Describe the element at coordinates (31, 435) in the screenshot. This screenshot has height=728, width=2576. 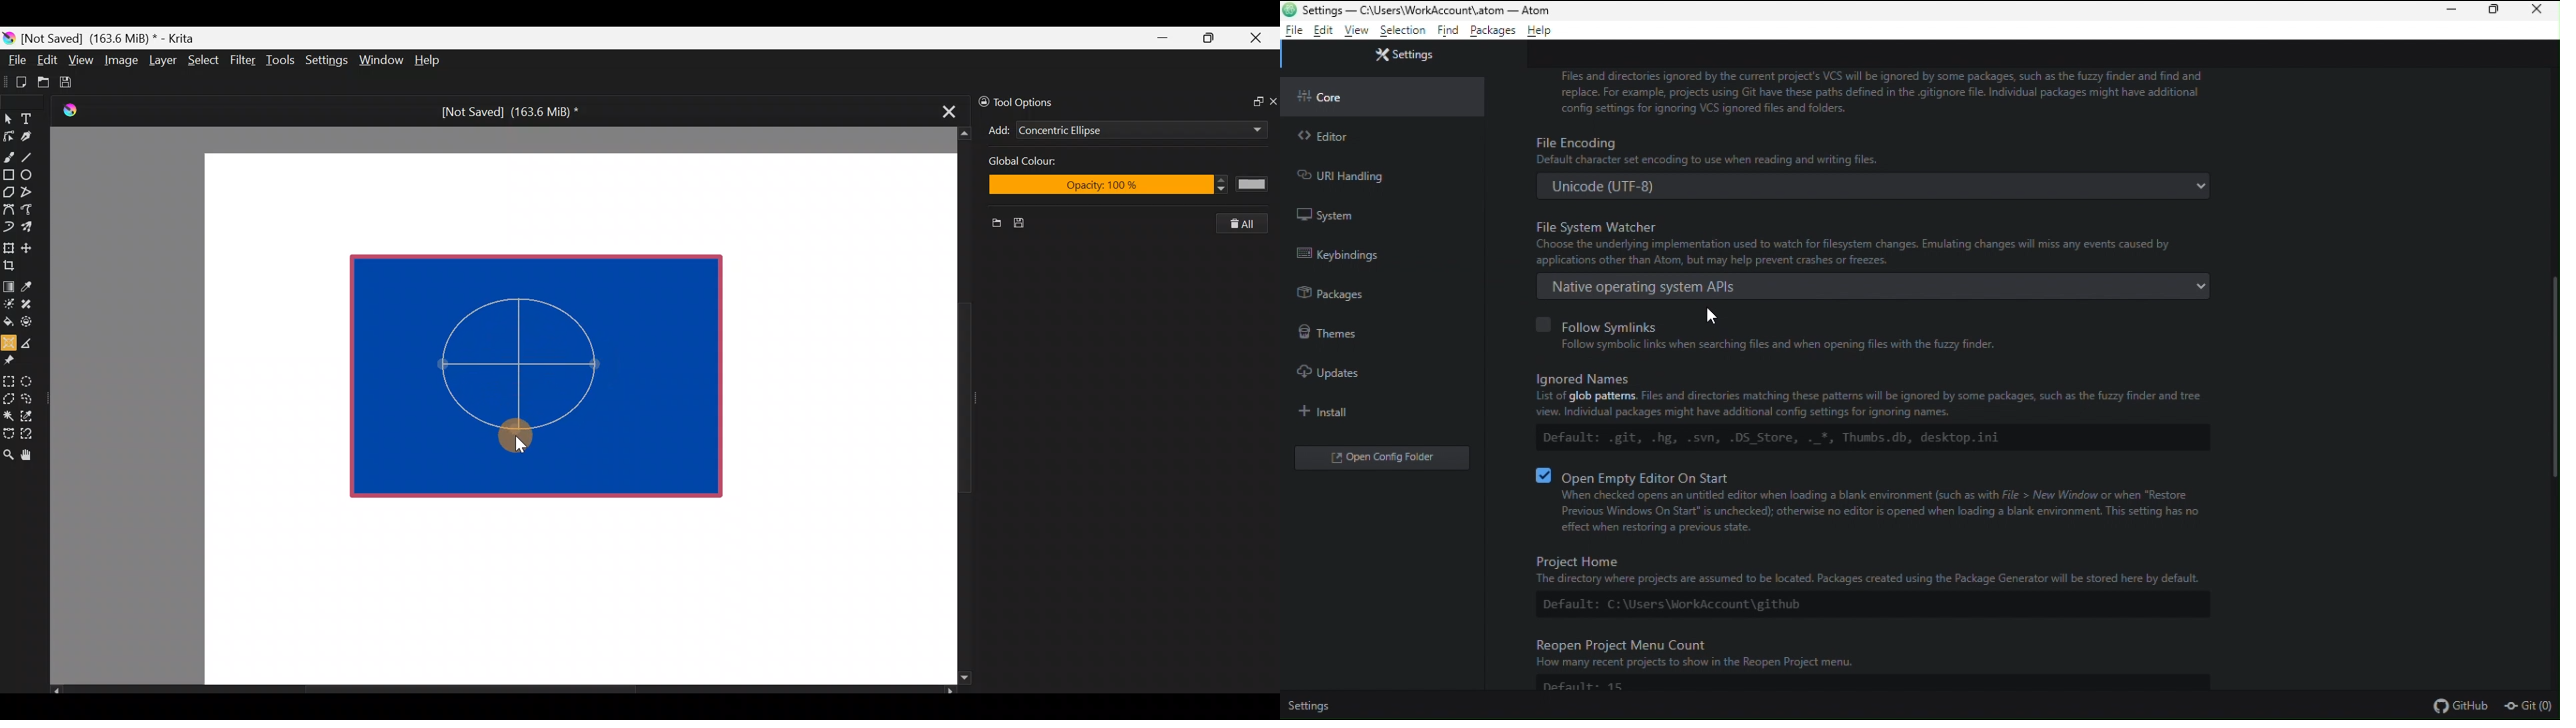
I see `Magnetic curve selection tool` at that location.